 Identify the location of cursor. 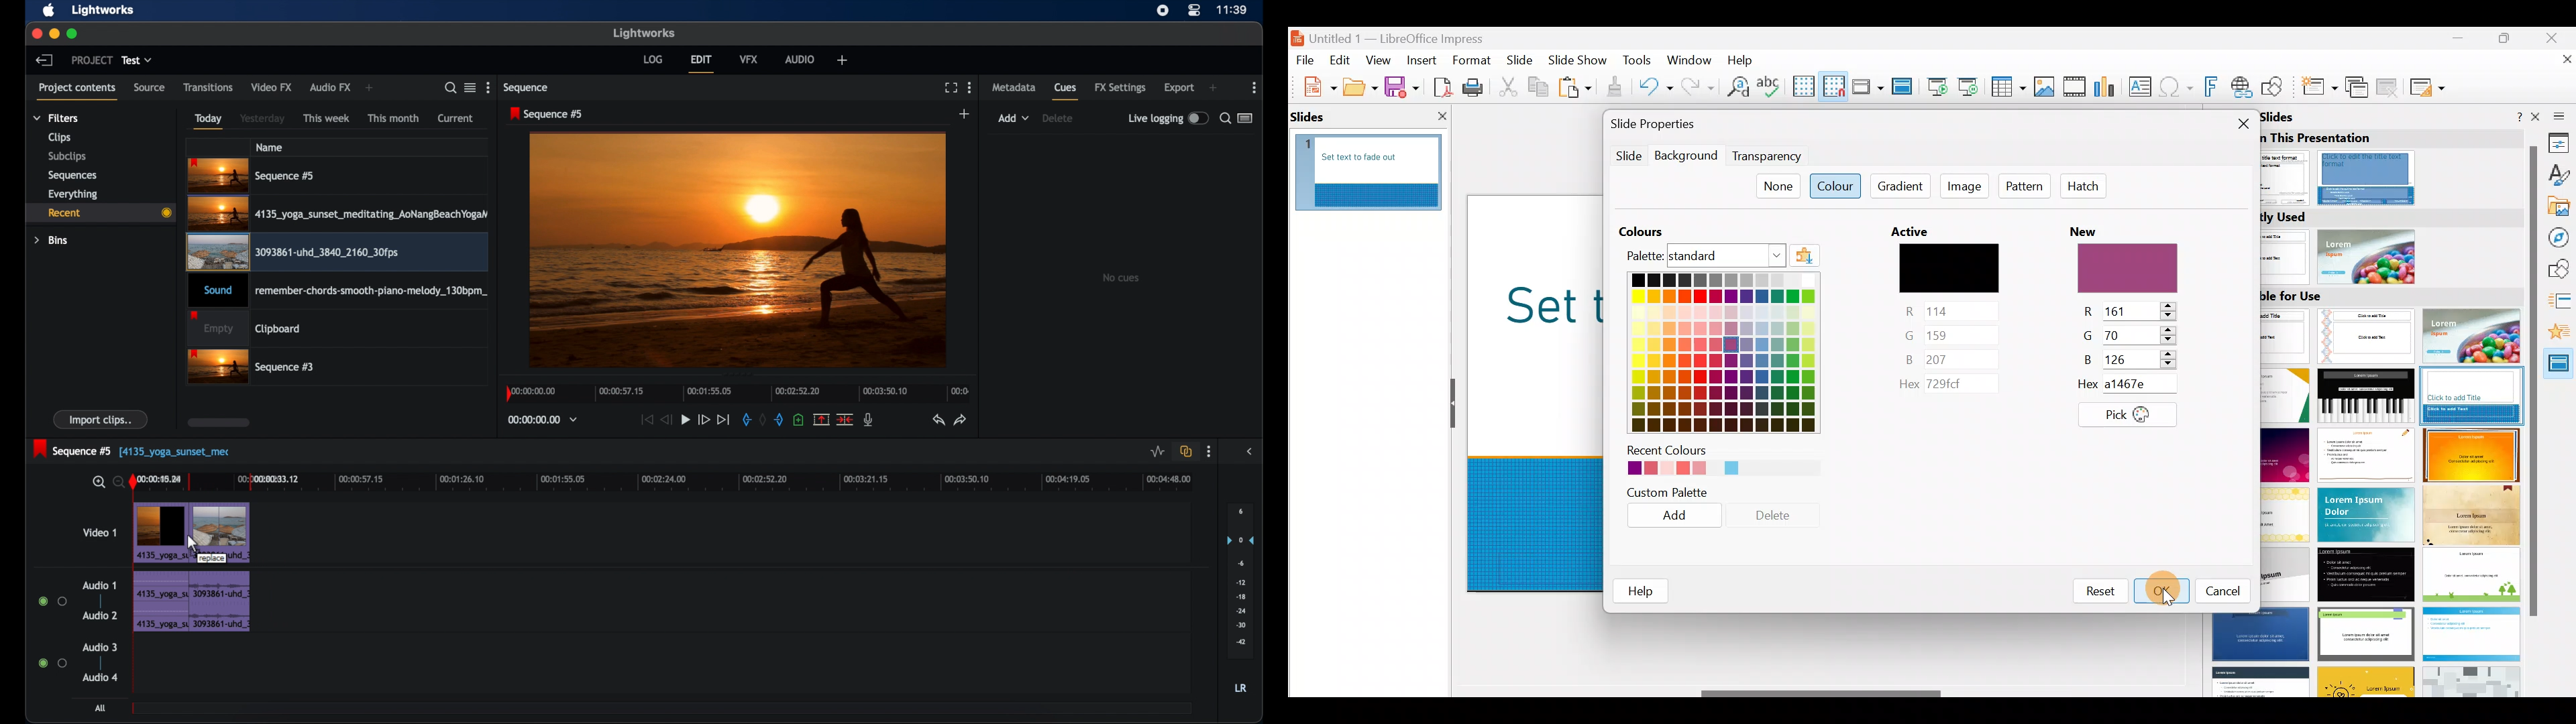
(195, 544).